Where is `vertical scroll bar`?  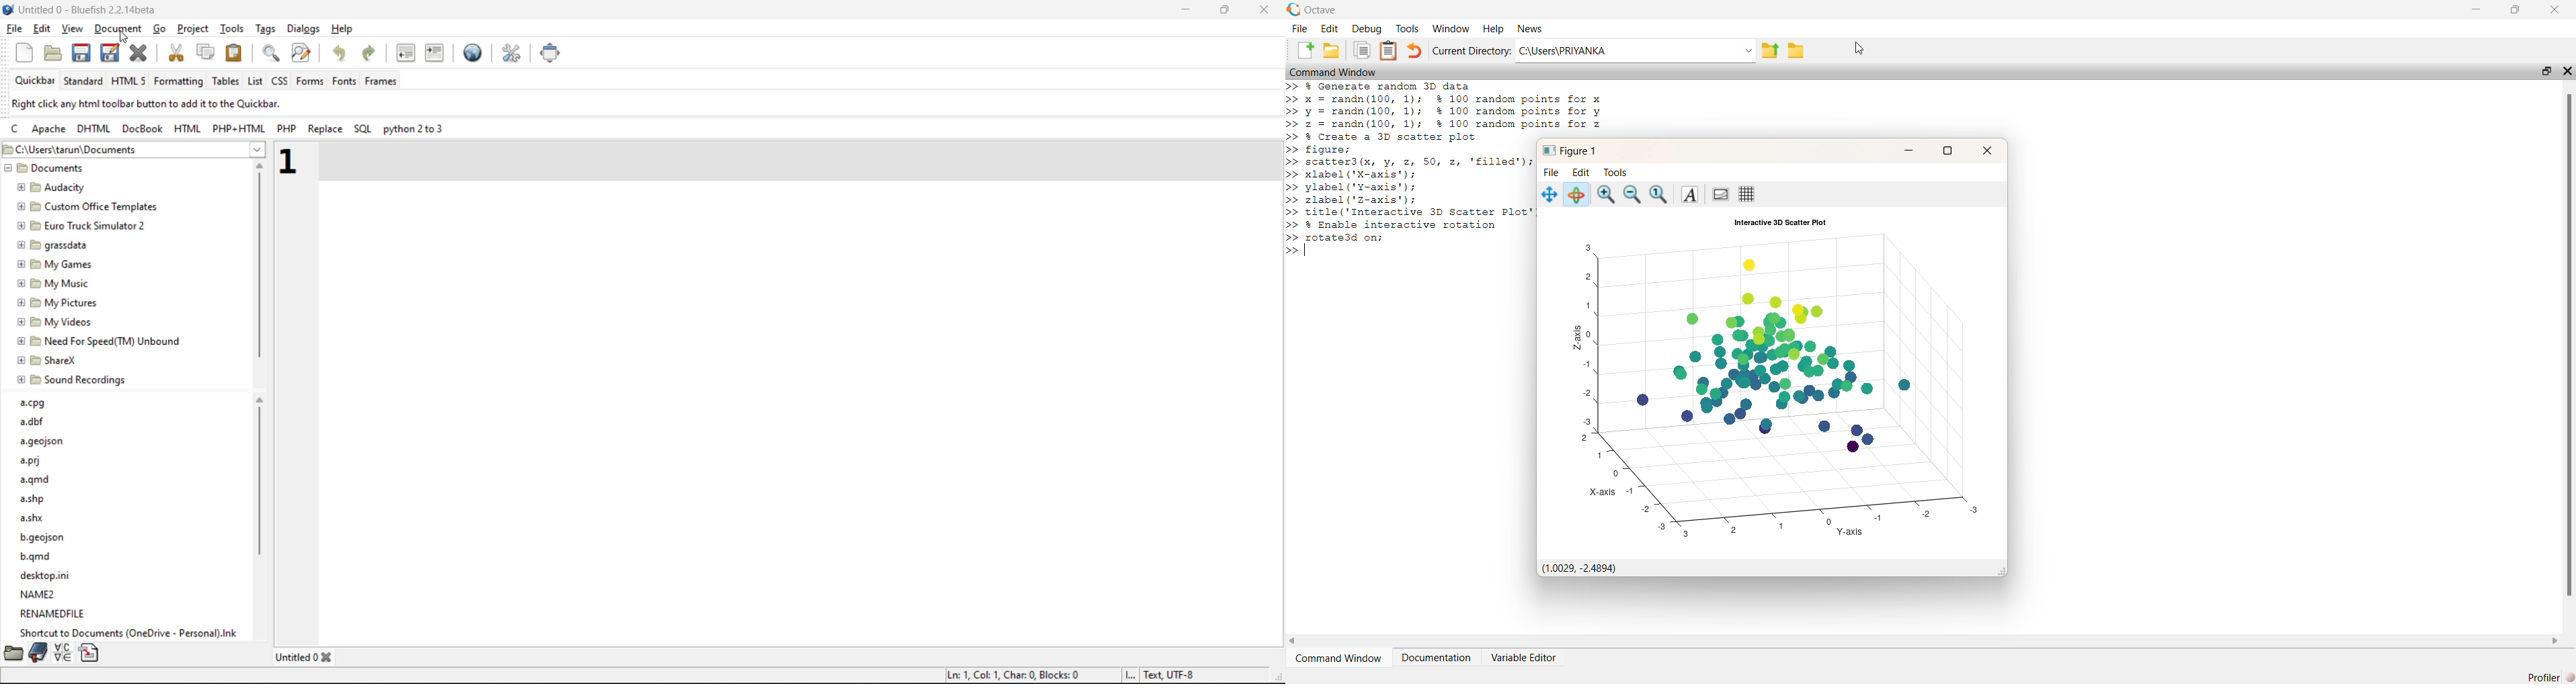
vertical scroll bar is located at coordinates (260, 268).